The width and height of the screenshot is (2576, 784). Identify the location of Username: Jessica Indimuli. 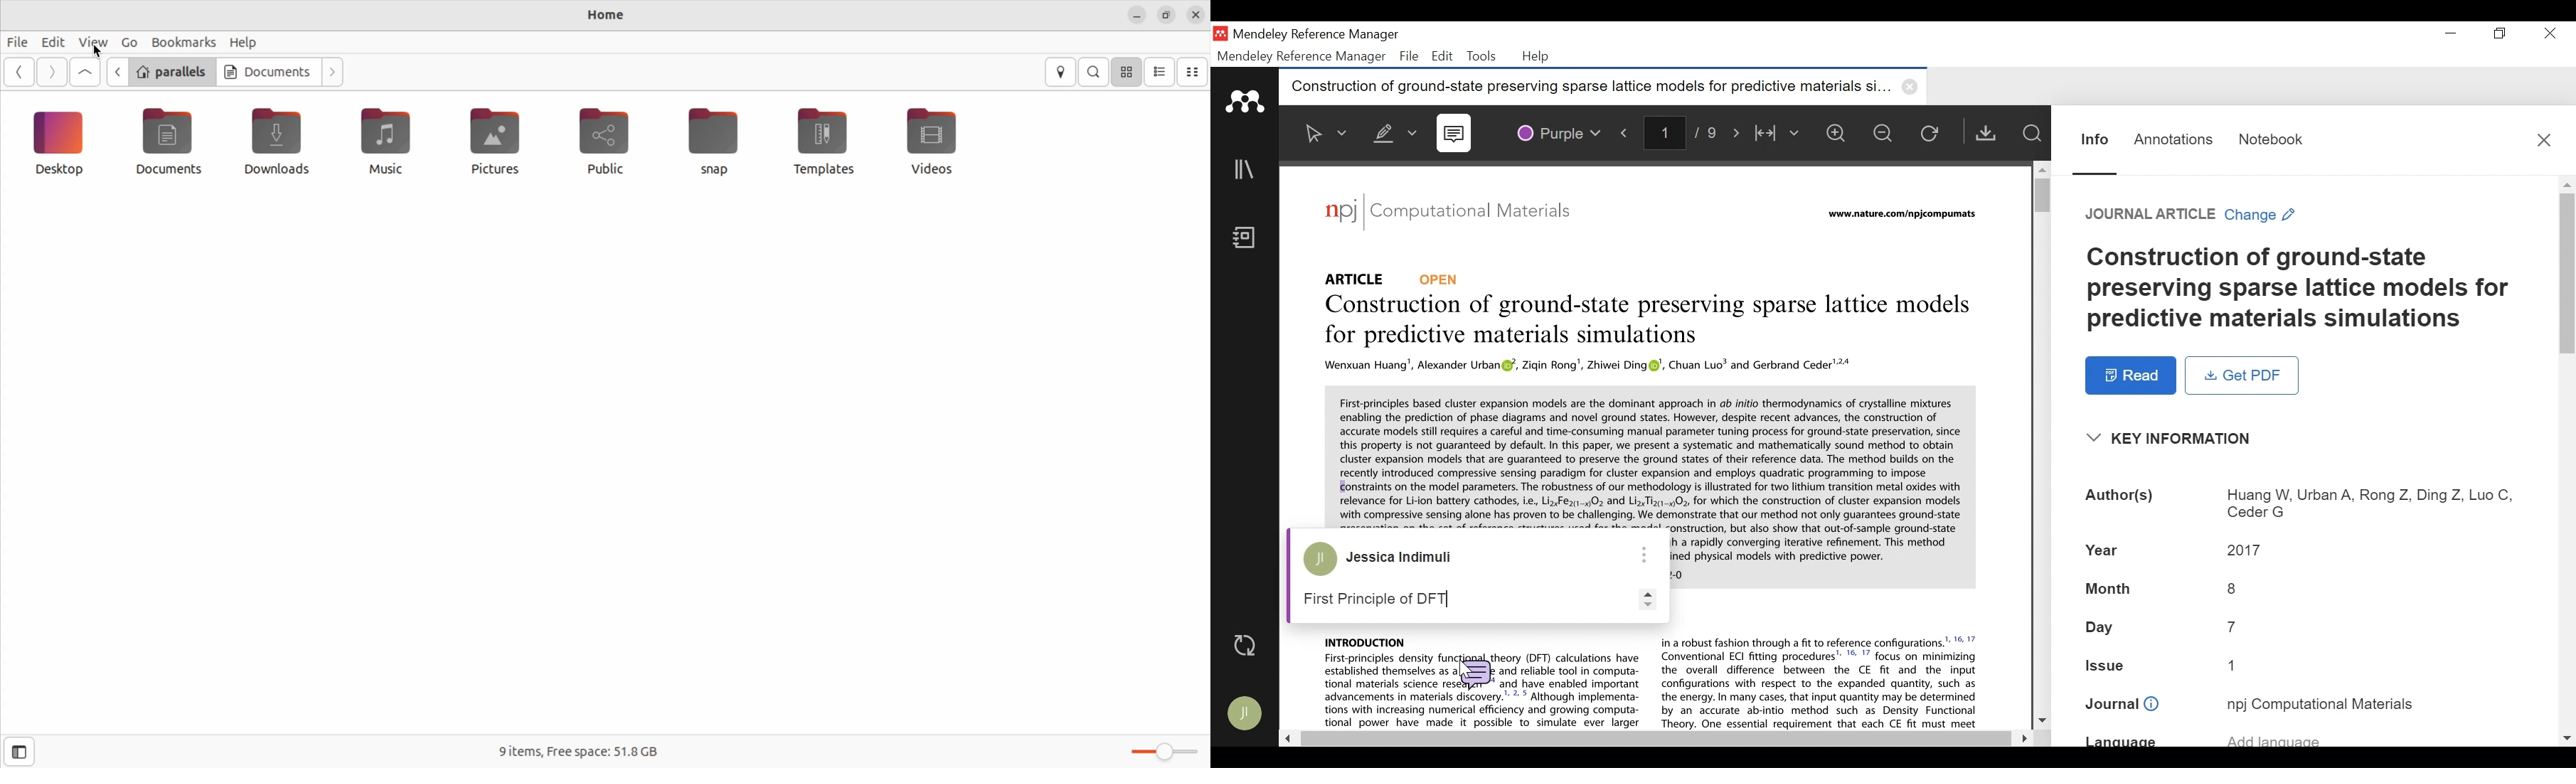
(1407, 558).